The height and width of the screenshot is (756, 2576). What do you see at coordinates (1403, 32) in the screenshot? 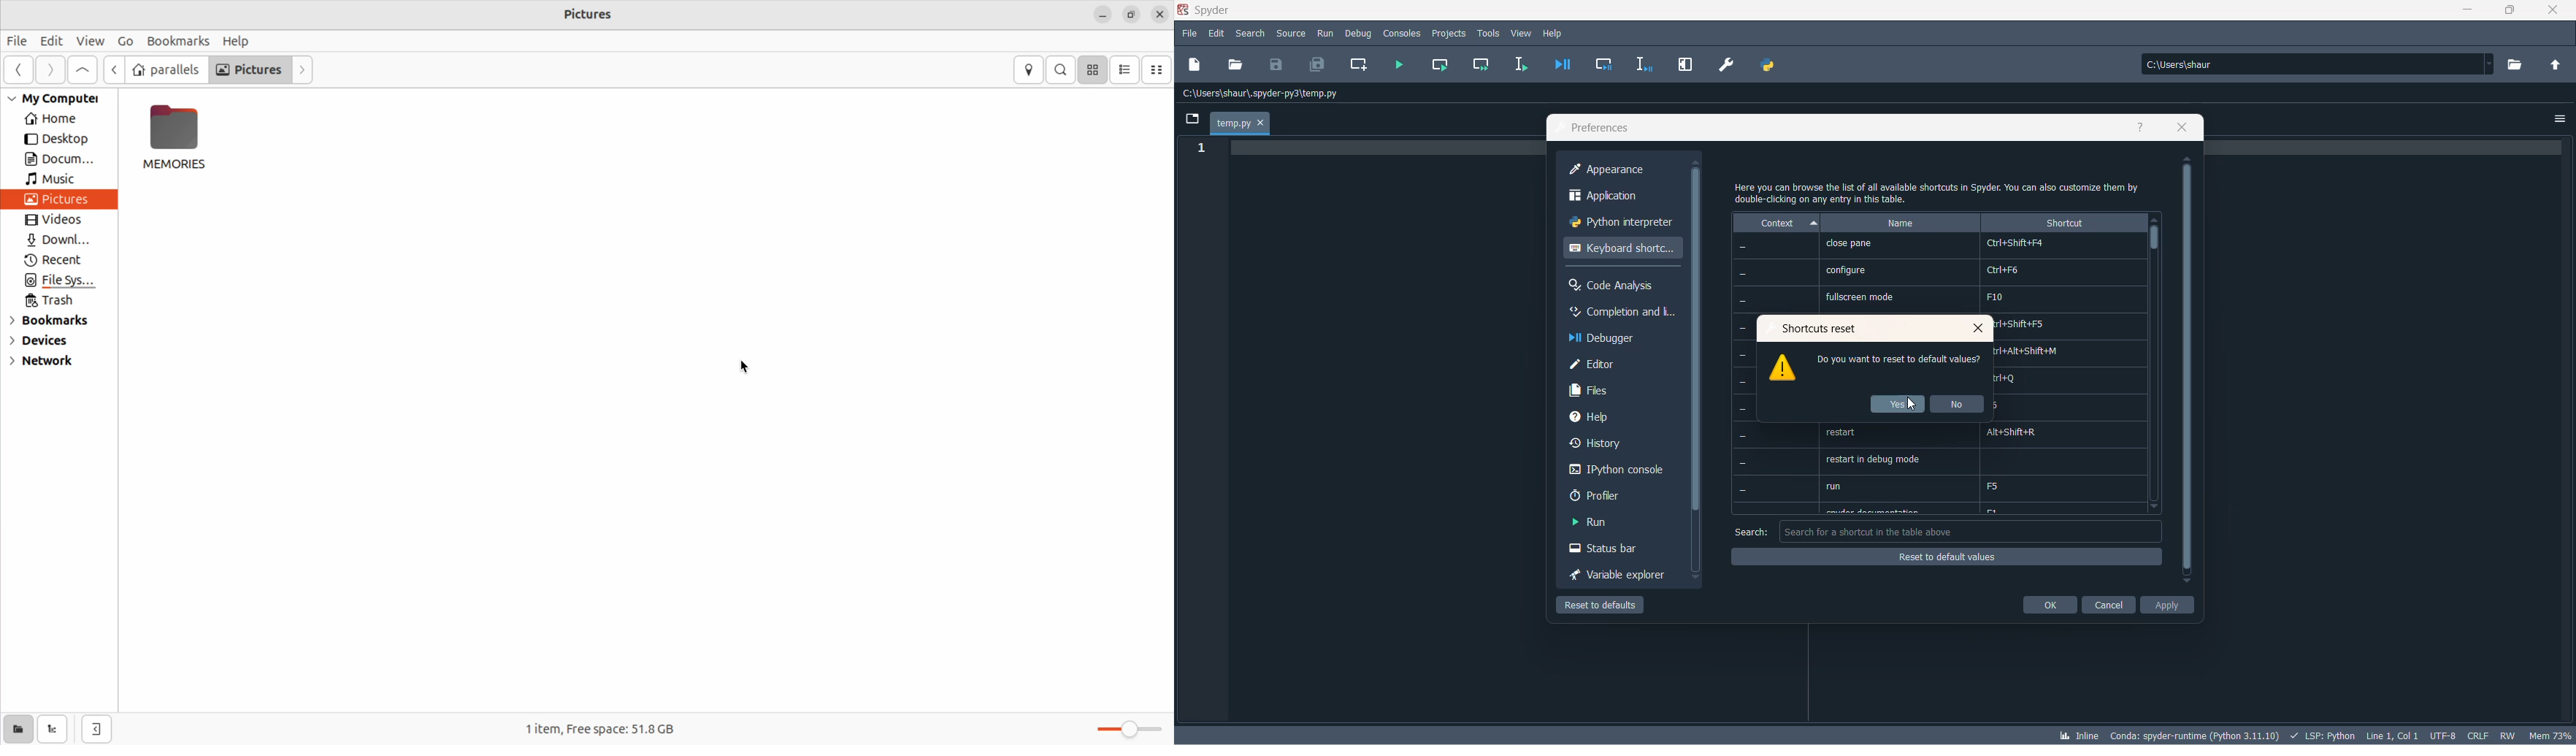
I see `consoles` at bounding box center [1403, 32].